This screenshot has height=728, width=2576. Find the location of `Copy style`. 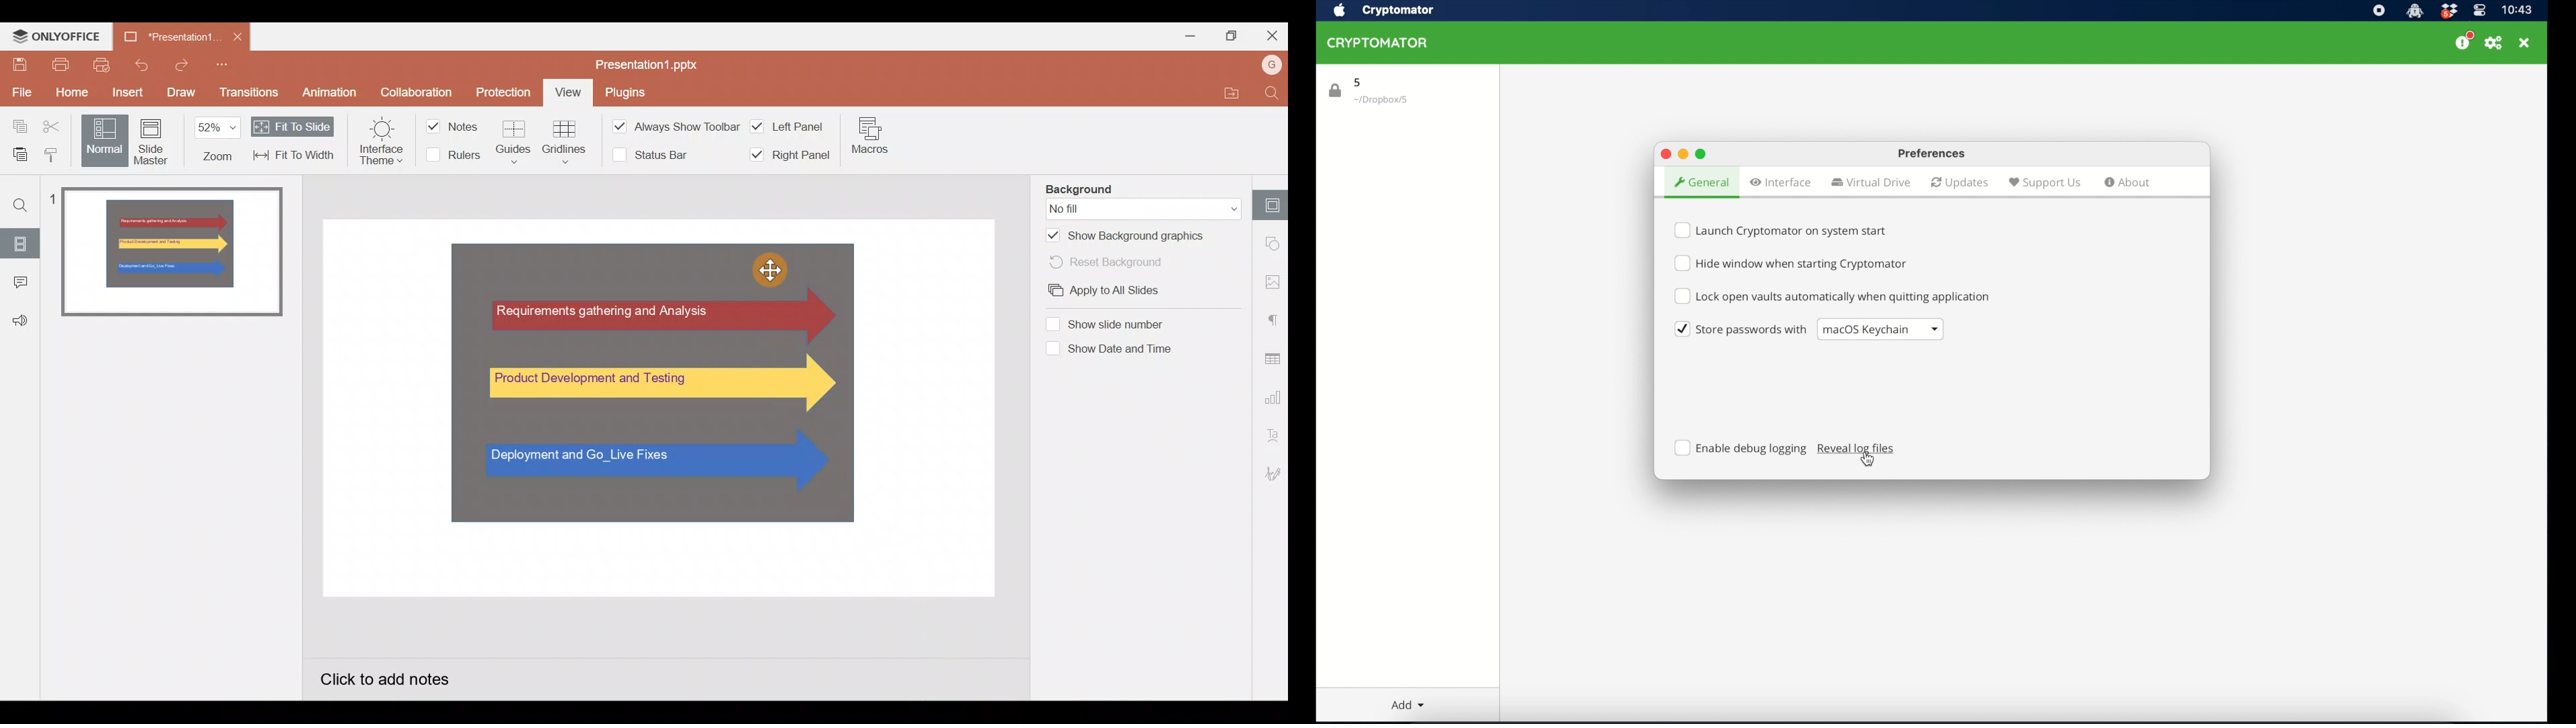

Copy style is located at coordinates (53, 154).